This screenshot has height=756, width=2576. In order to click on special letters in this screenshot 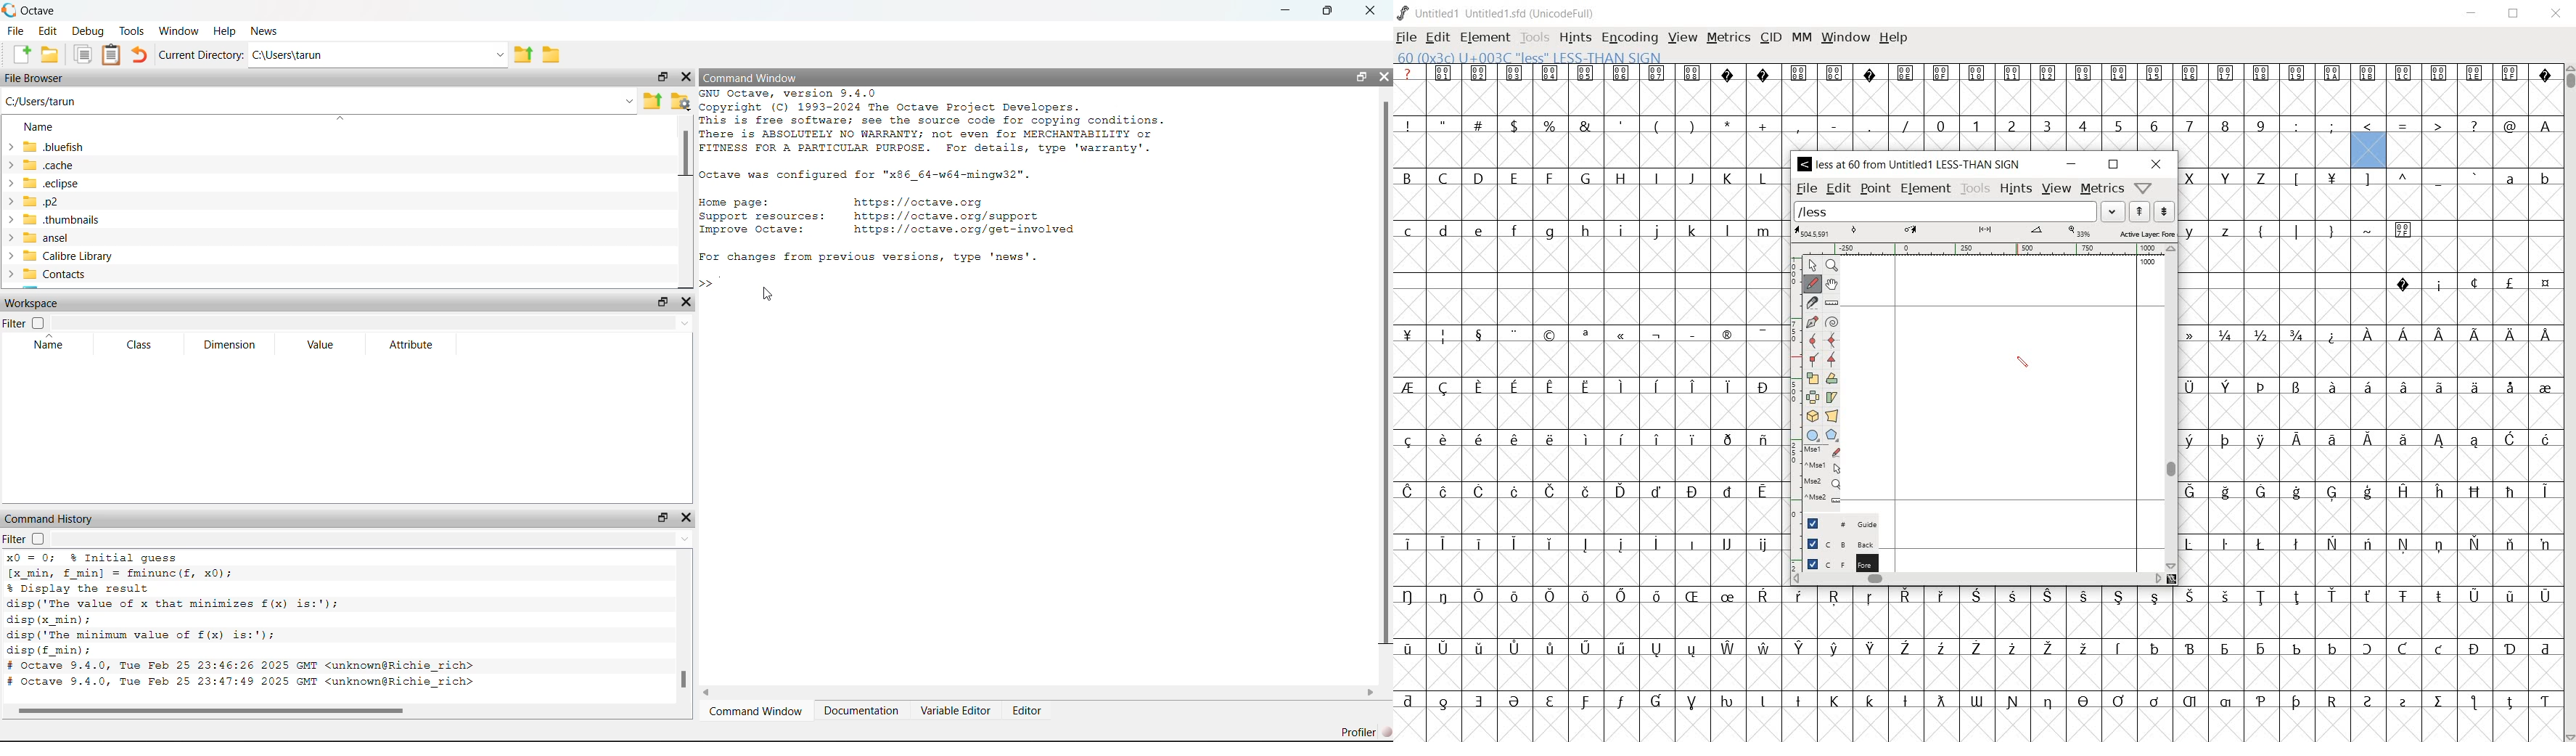, I will do `click(1588, 438)`.